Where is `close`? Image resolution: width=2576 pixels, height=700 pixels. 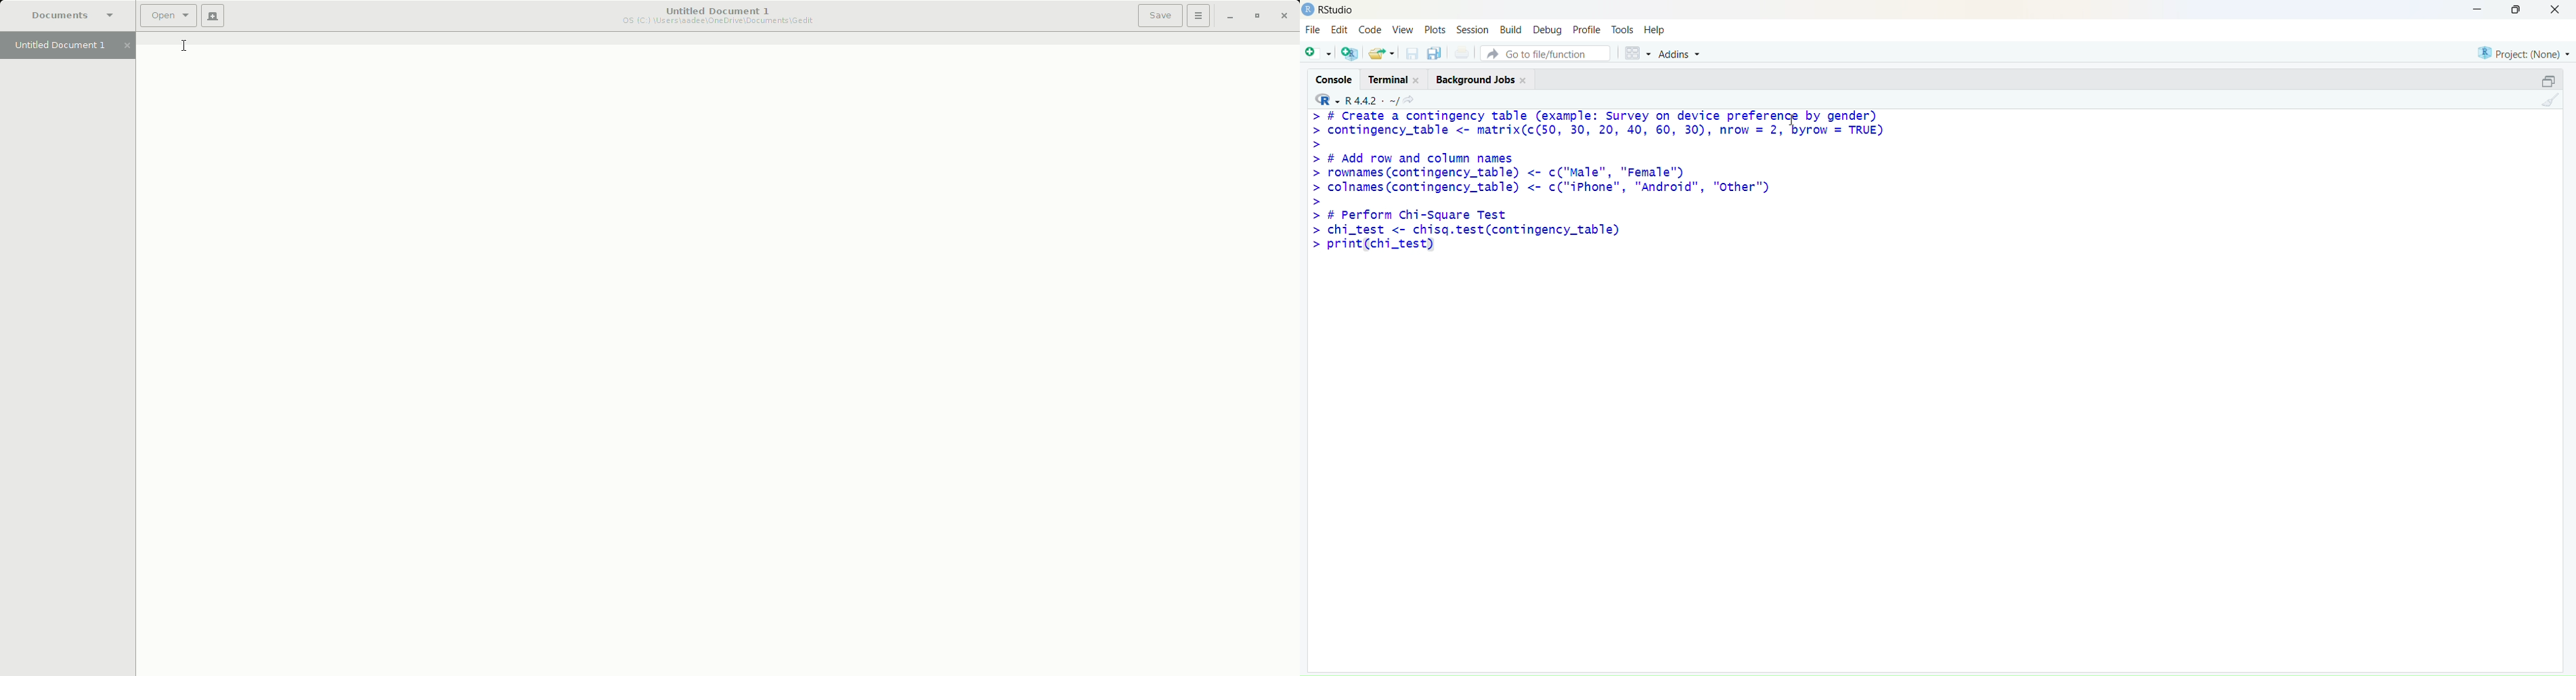
close is located at coordinates (1418, 81).